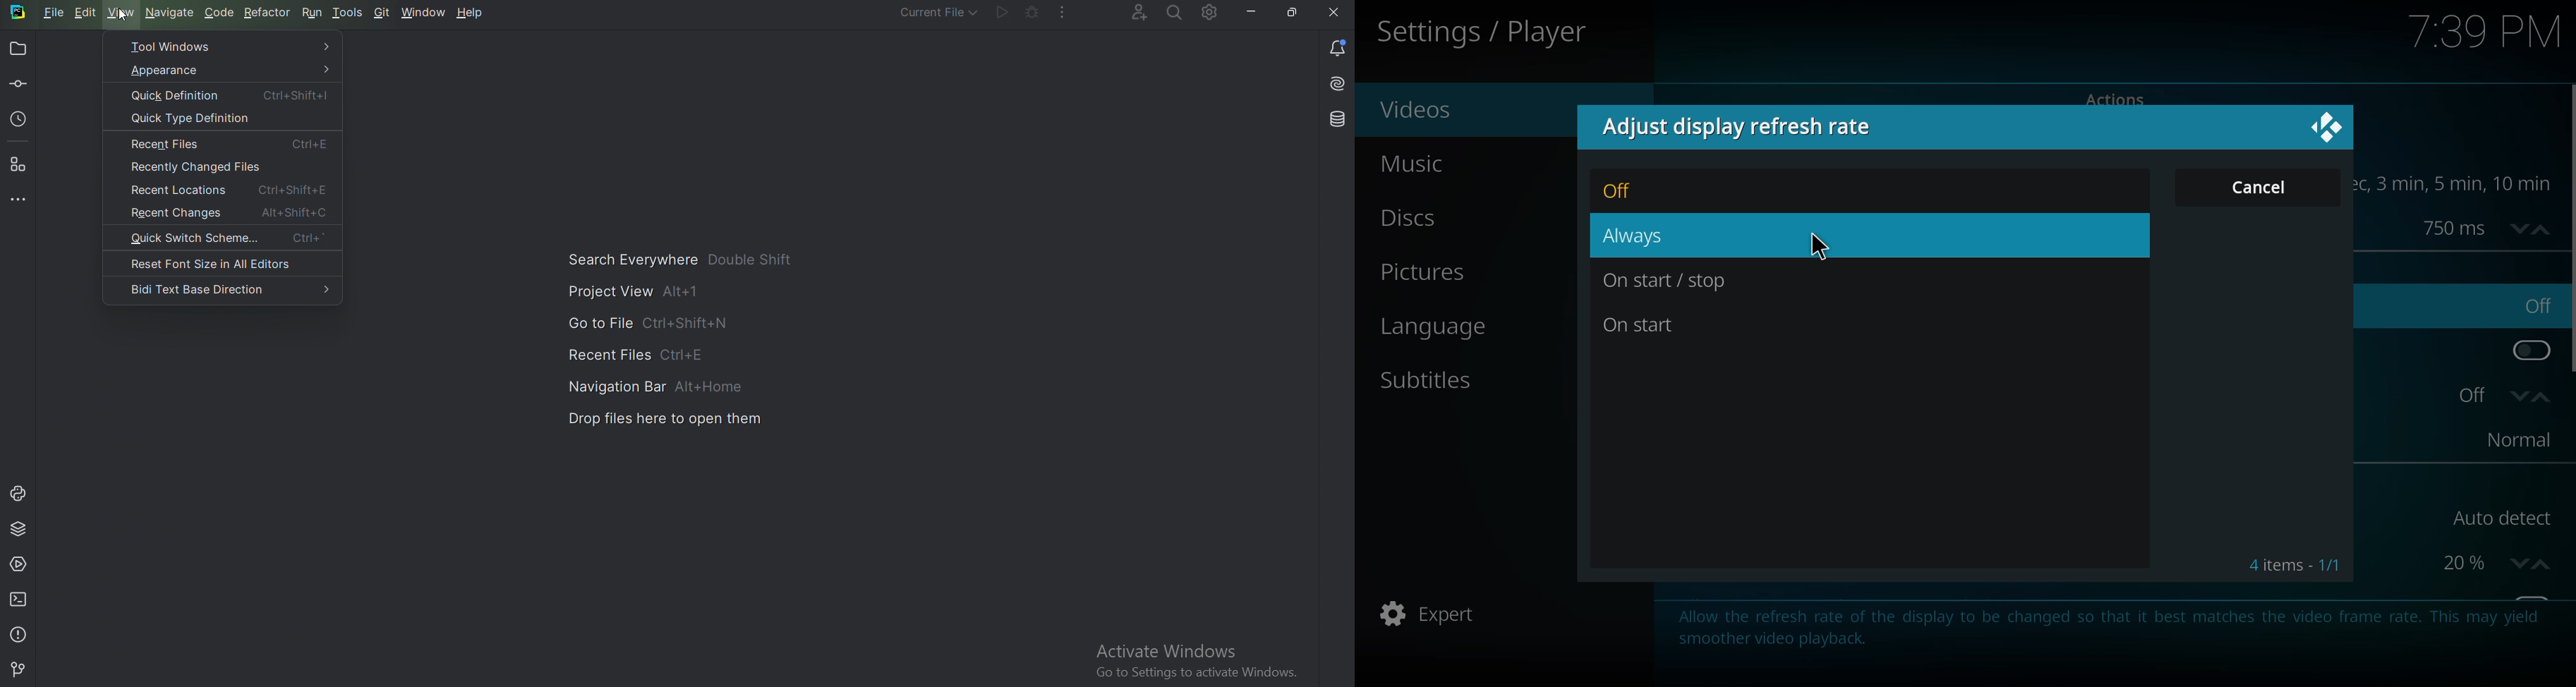  I want to click on off, so click(2501, 395).